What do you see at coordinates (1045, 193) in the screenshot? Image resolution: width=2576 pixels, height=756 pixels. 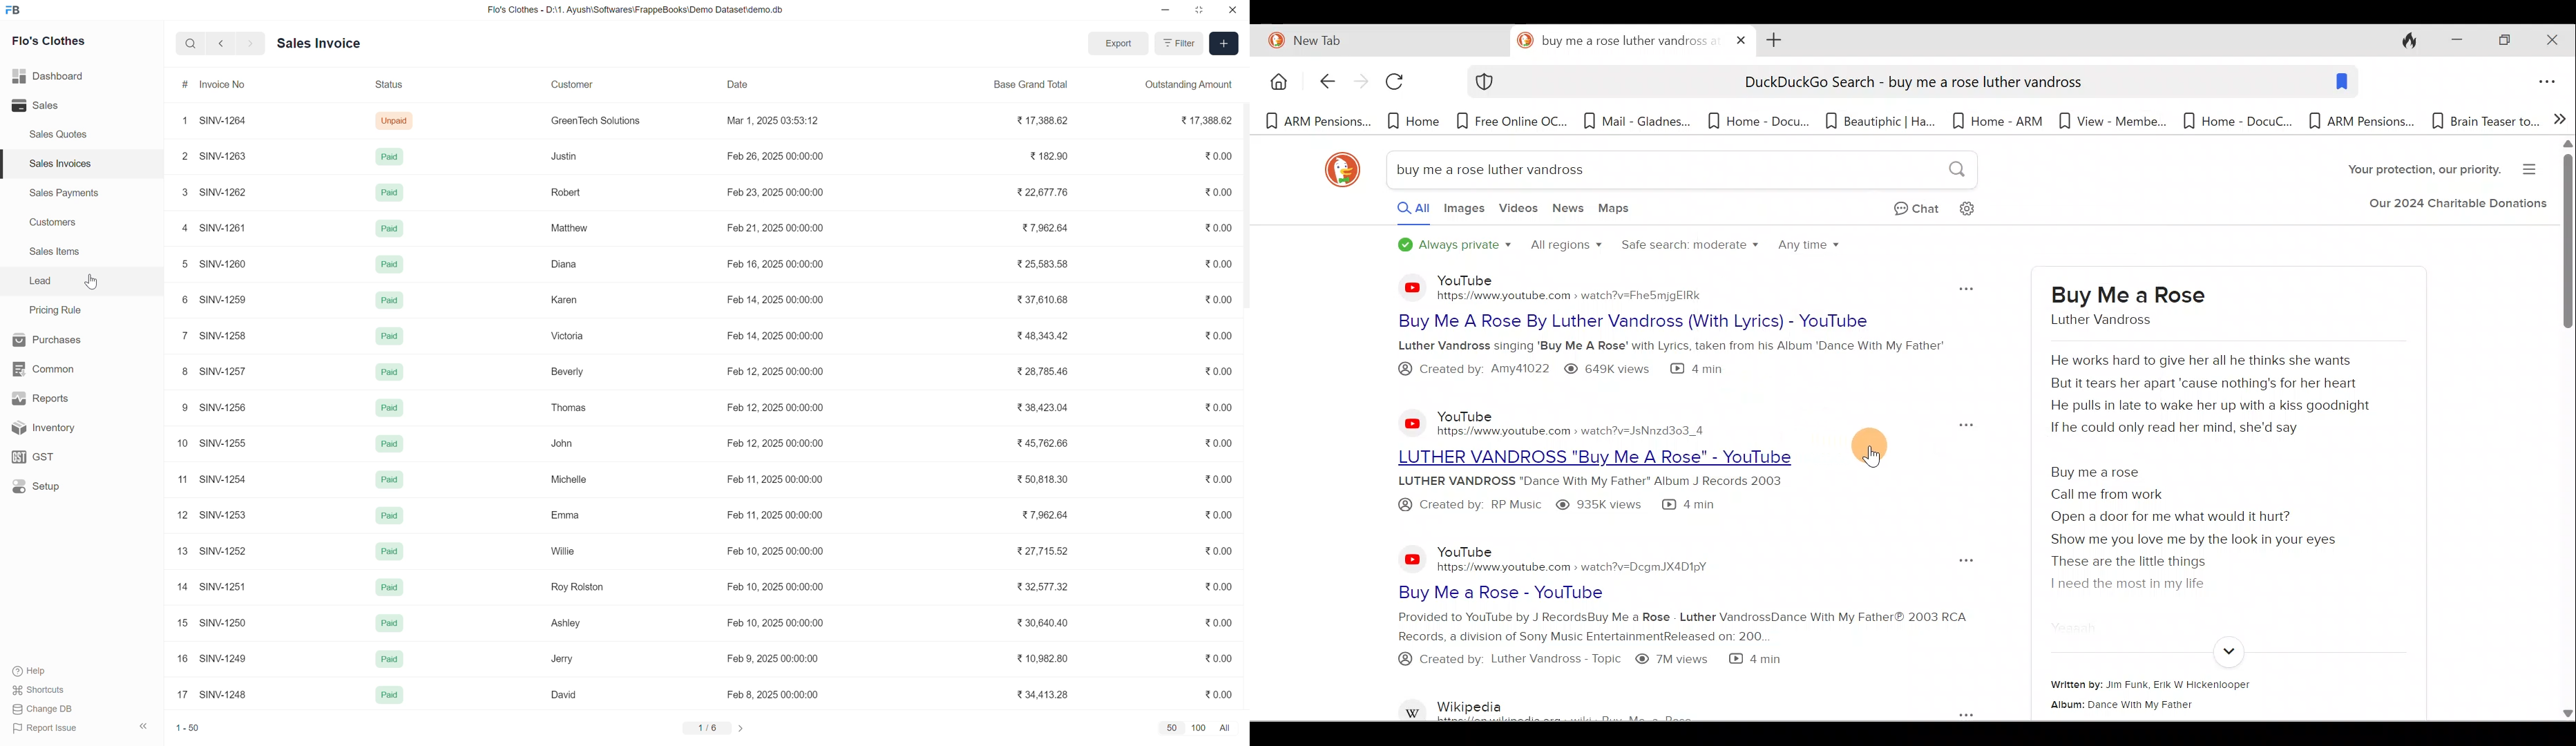 I see `322,677.76` at bounding box center [1045, 193].